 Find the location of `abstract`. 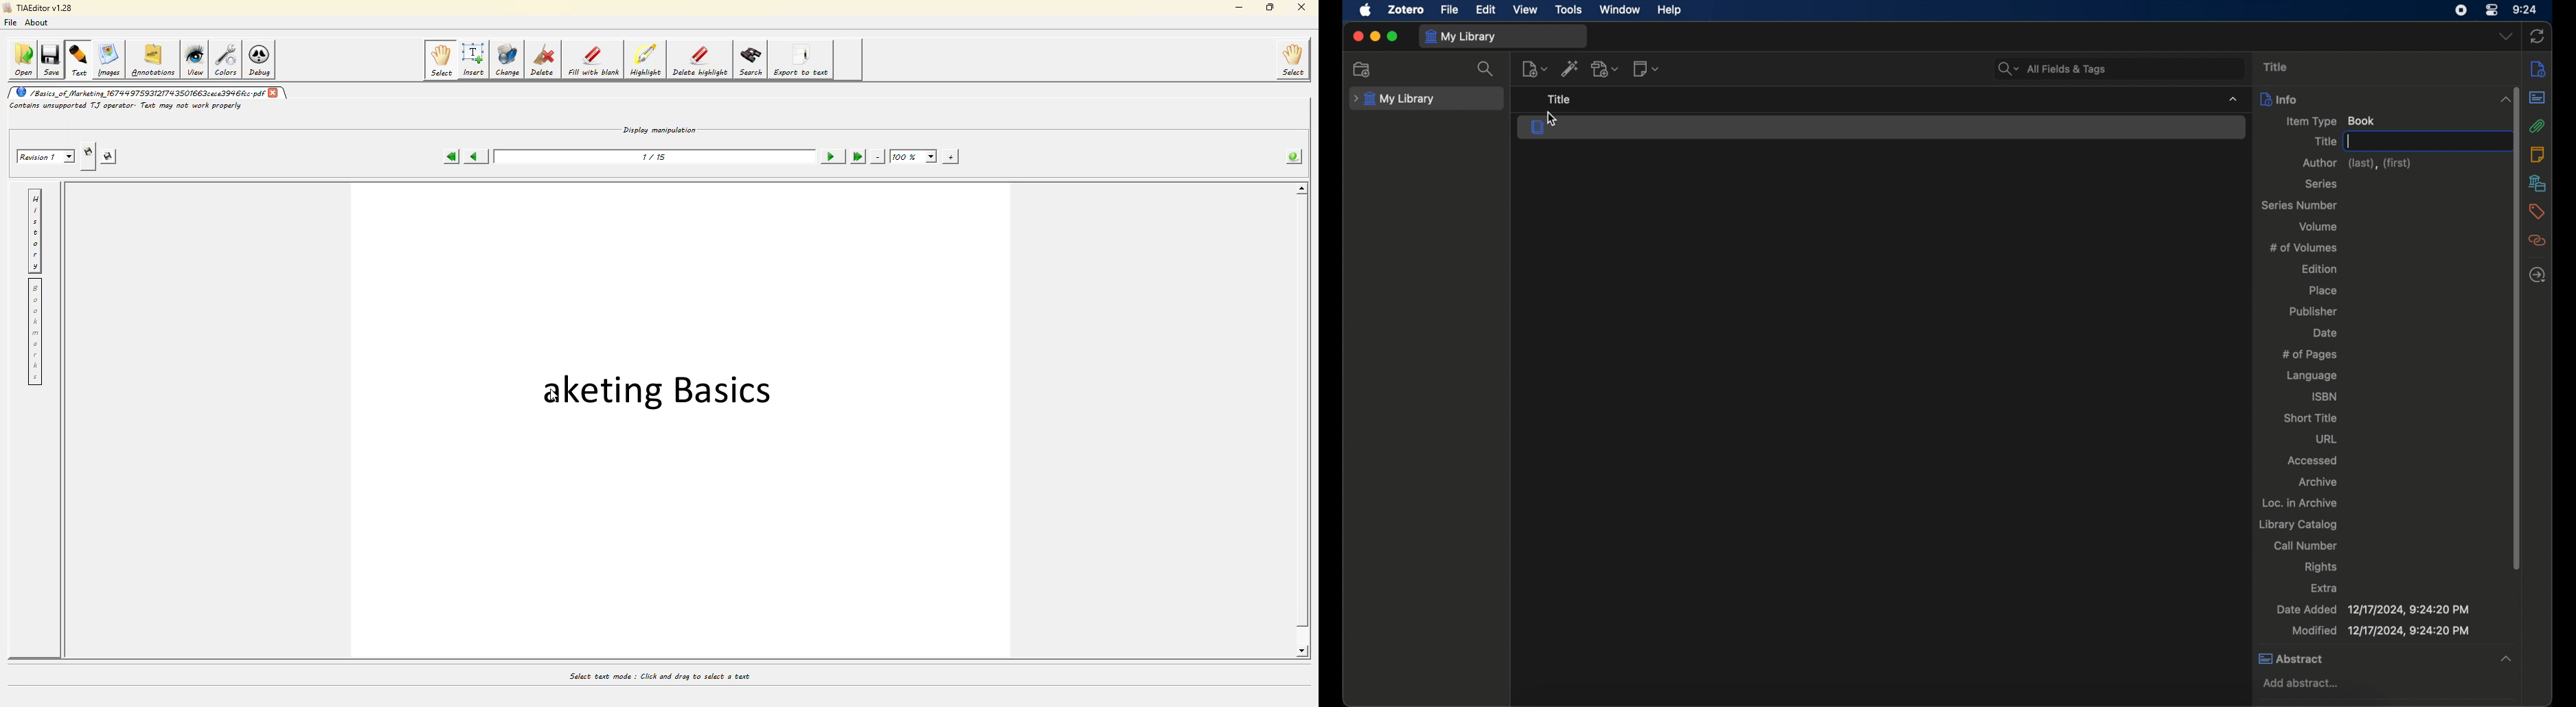

abstract is located at coordinates (2537, 98).